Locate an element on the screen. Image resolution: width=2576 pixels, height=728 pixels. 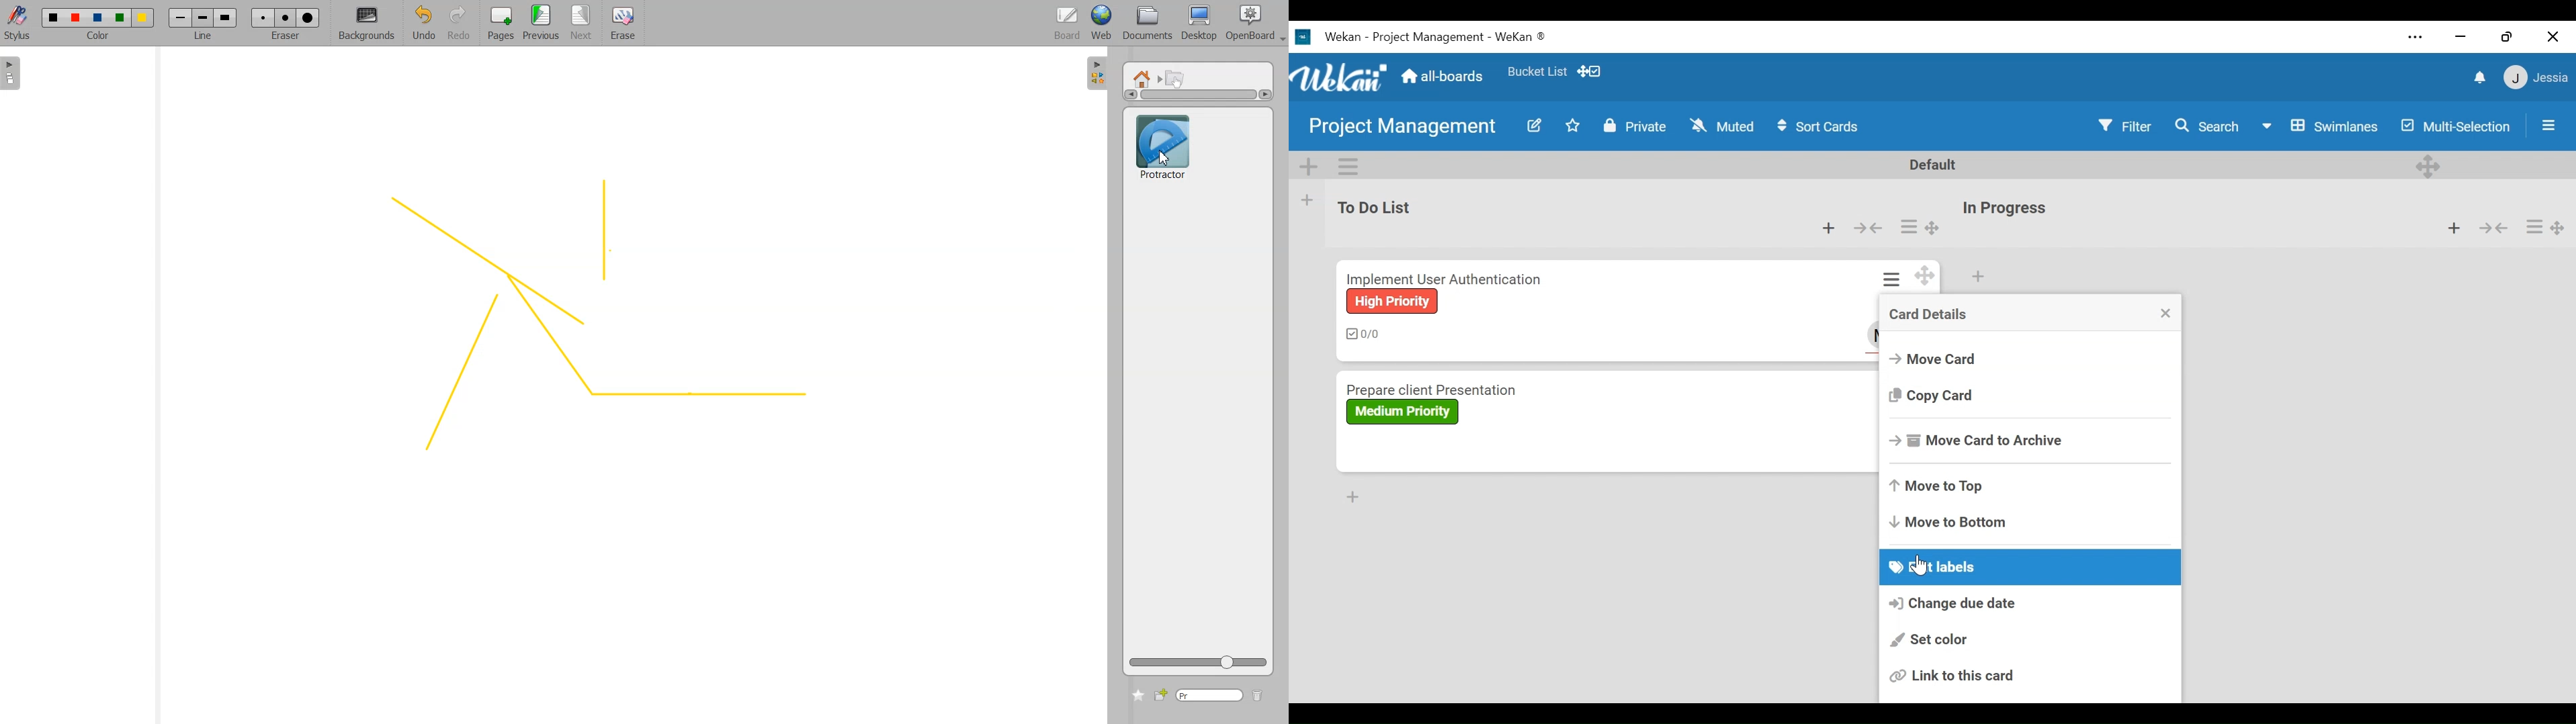
Board Name is located at coordinates (1403, 128).